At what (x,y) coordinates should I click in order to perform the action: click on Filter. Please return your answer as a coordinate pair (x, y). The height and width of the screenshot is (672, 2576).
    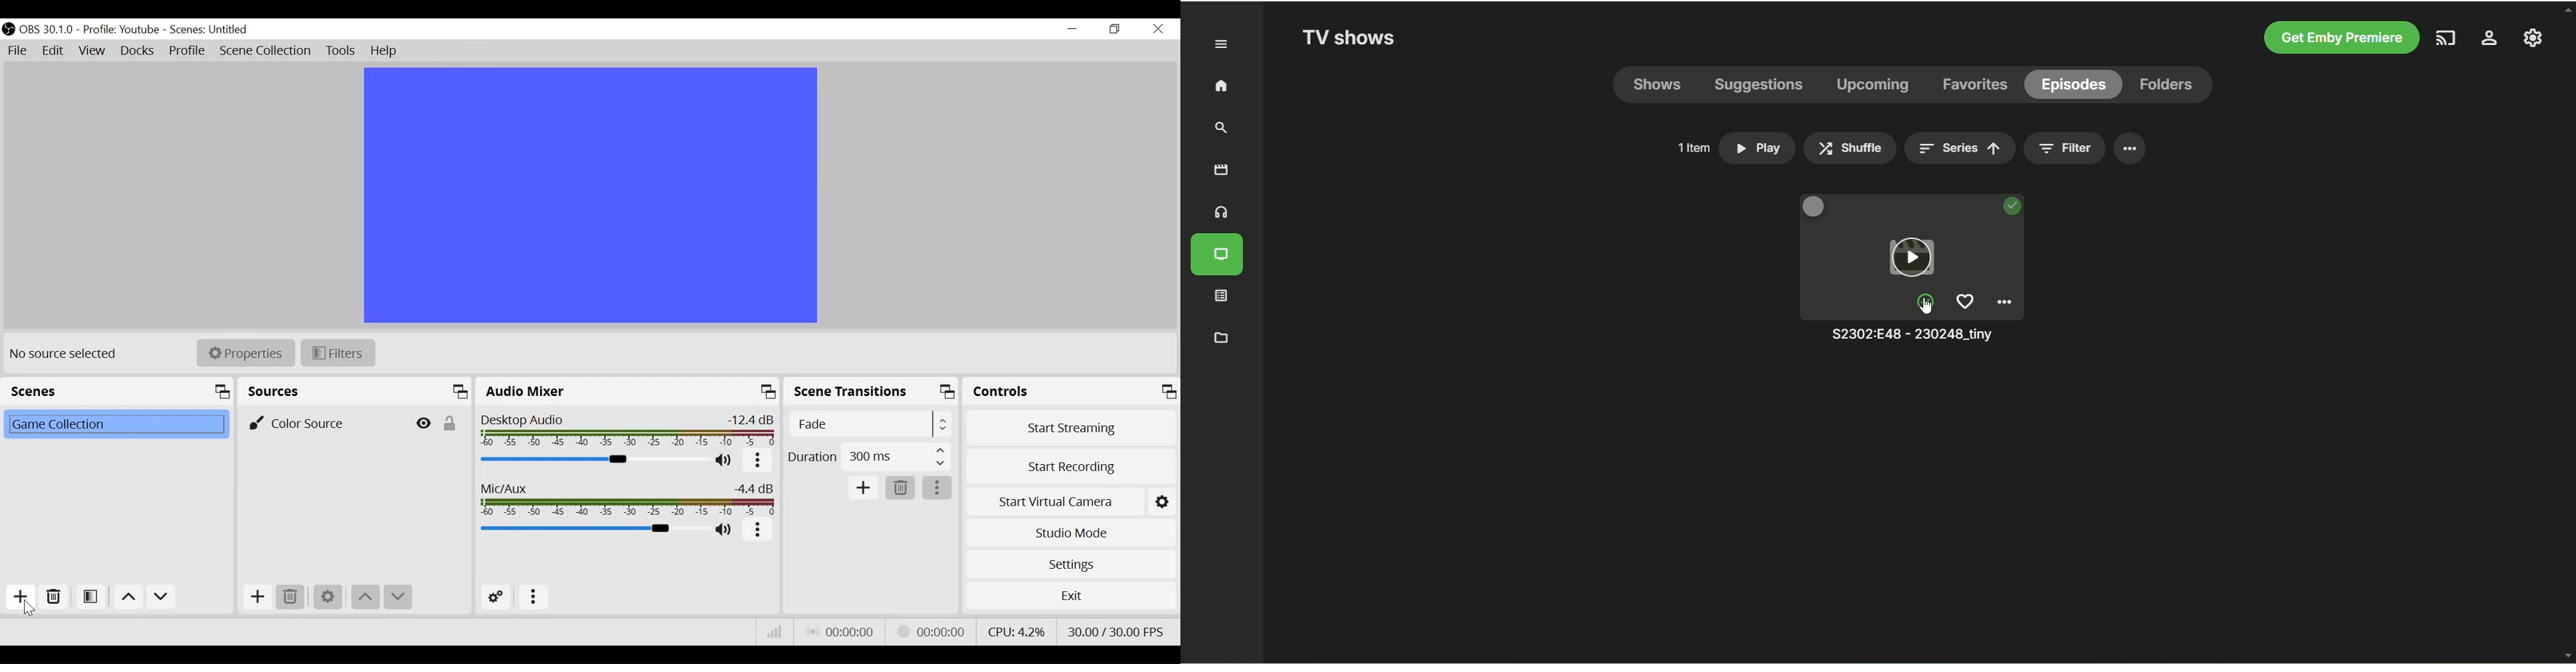
    Looking at the image, I should click on (336, 352).